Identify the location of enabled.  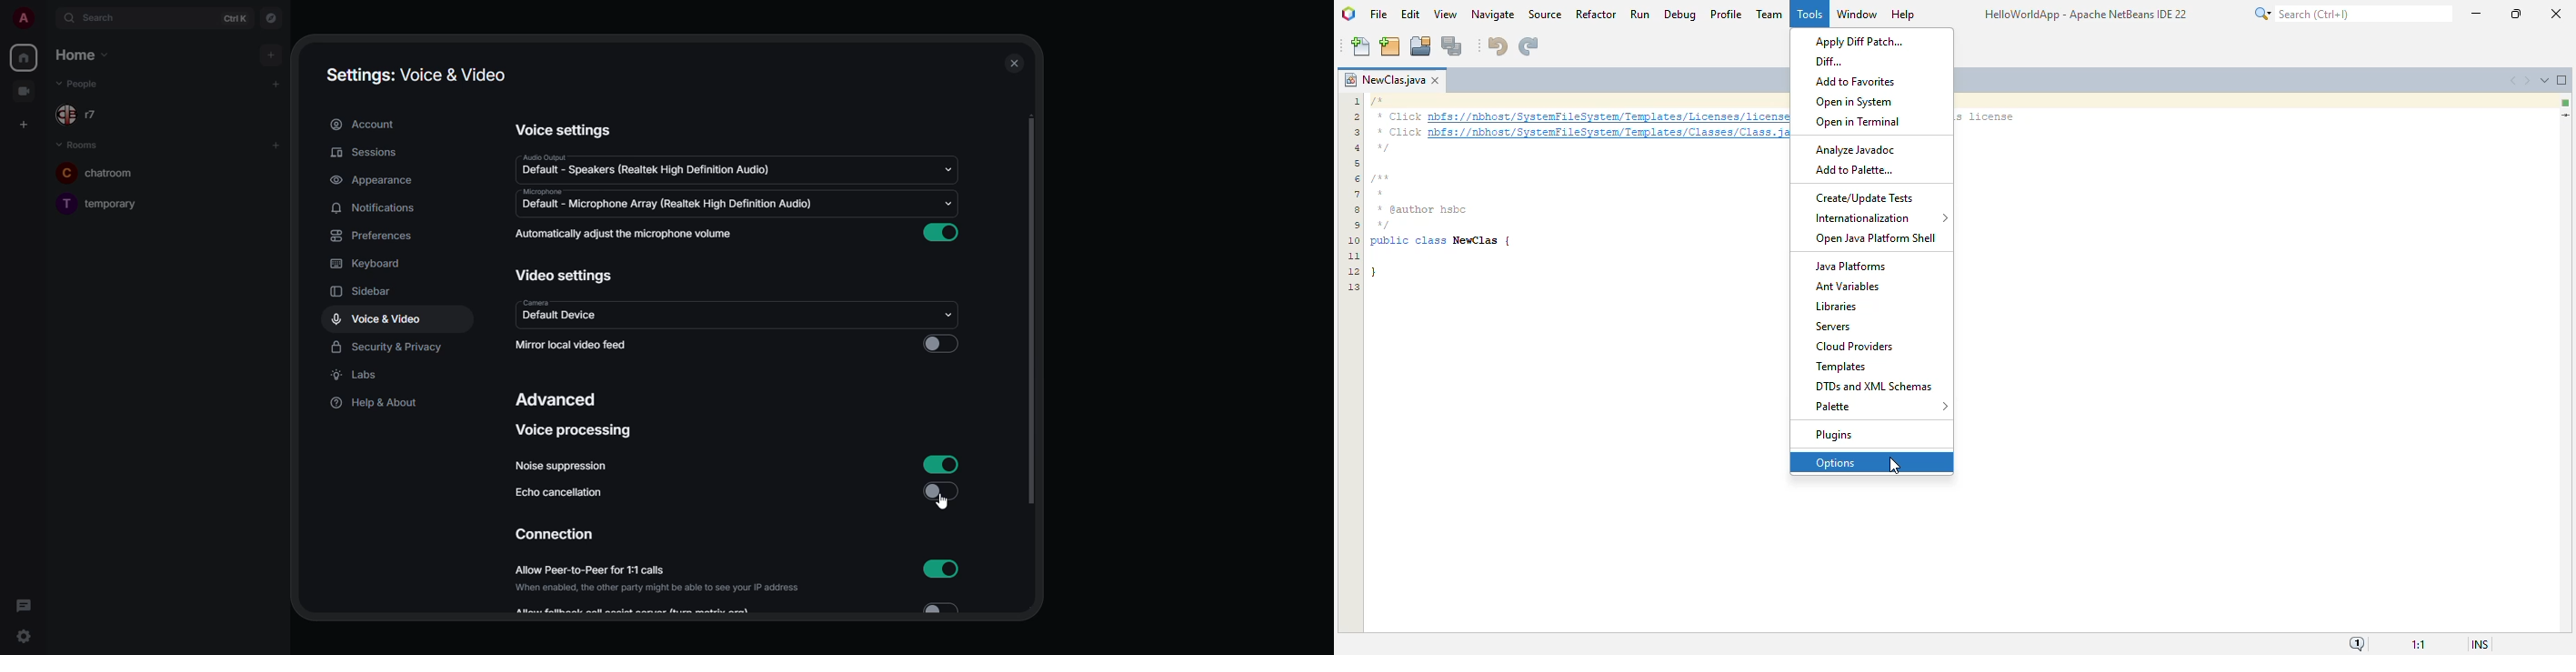
(943, 465).